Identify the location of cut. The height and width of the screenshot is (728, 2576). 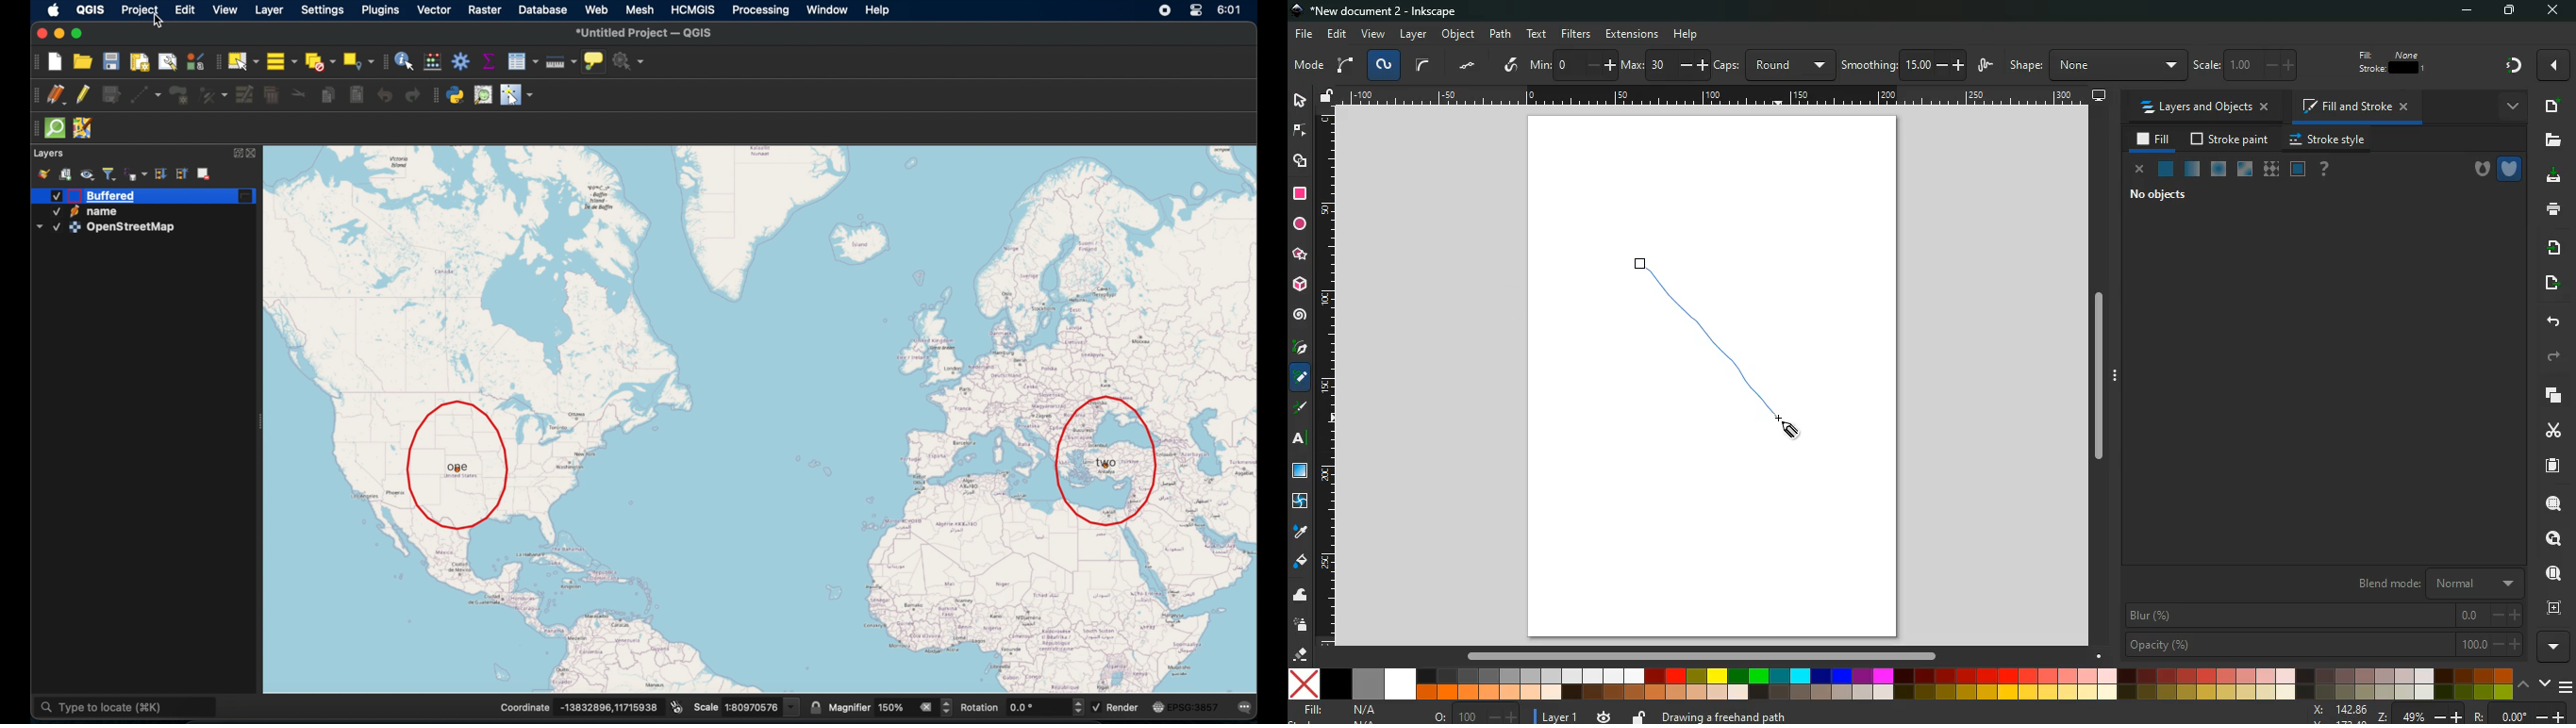
(2551, 431).